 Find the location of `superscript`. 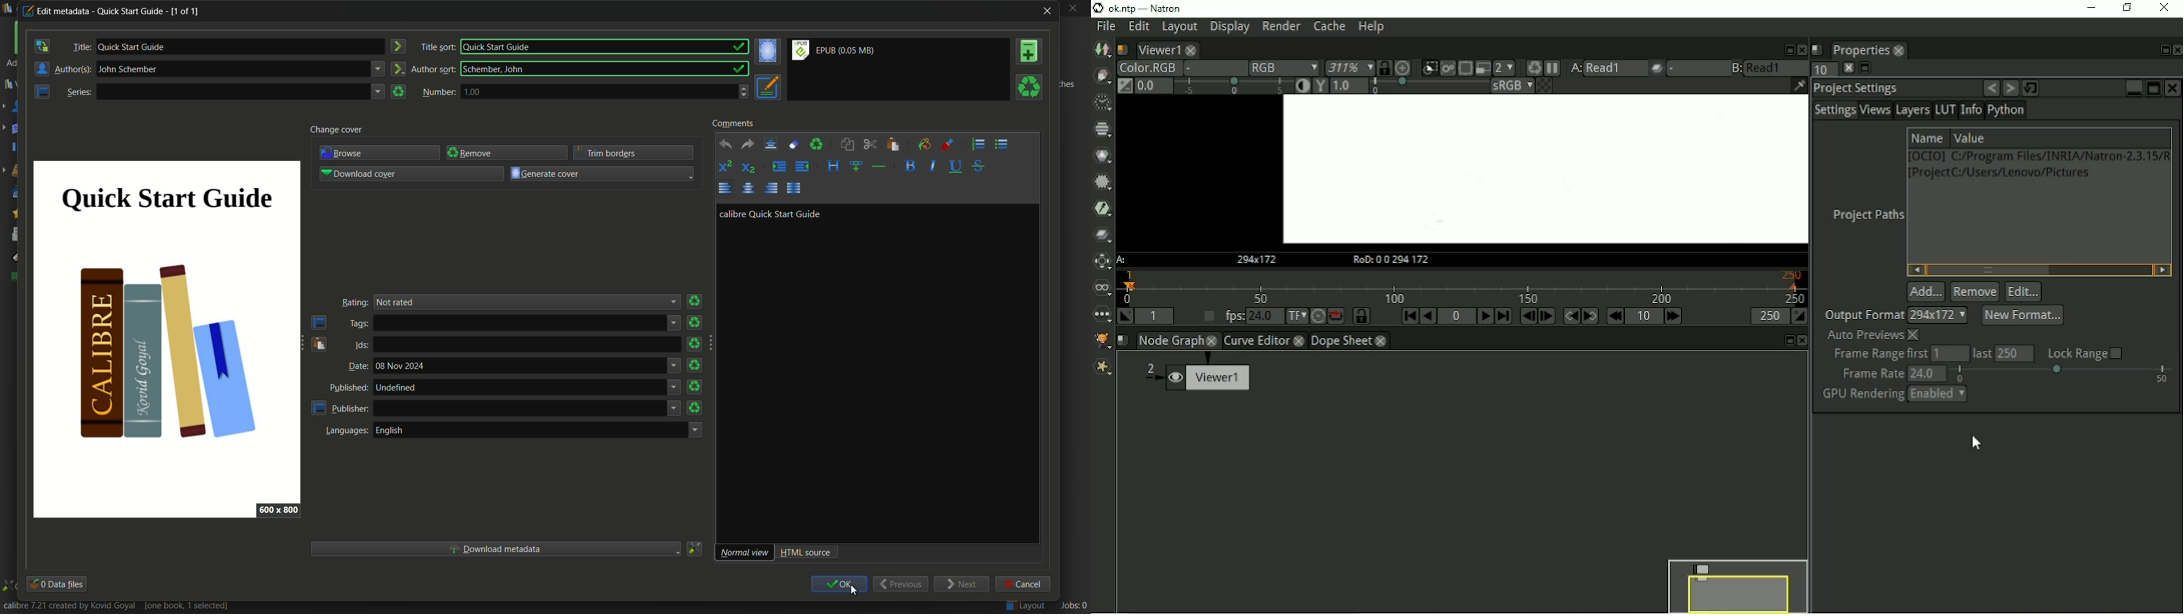

superscript is located at coordinates (725, 168).